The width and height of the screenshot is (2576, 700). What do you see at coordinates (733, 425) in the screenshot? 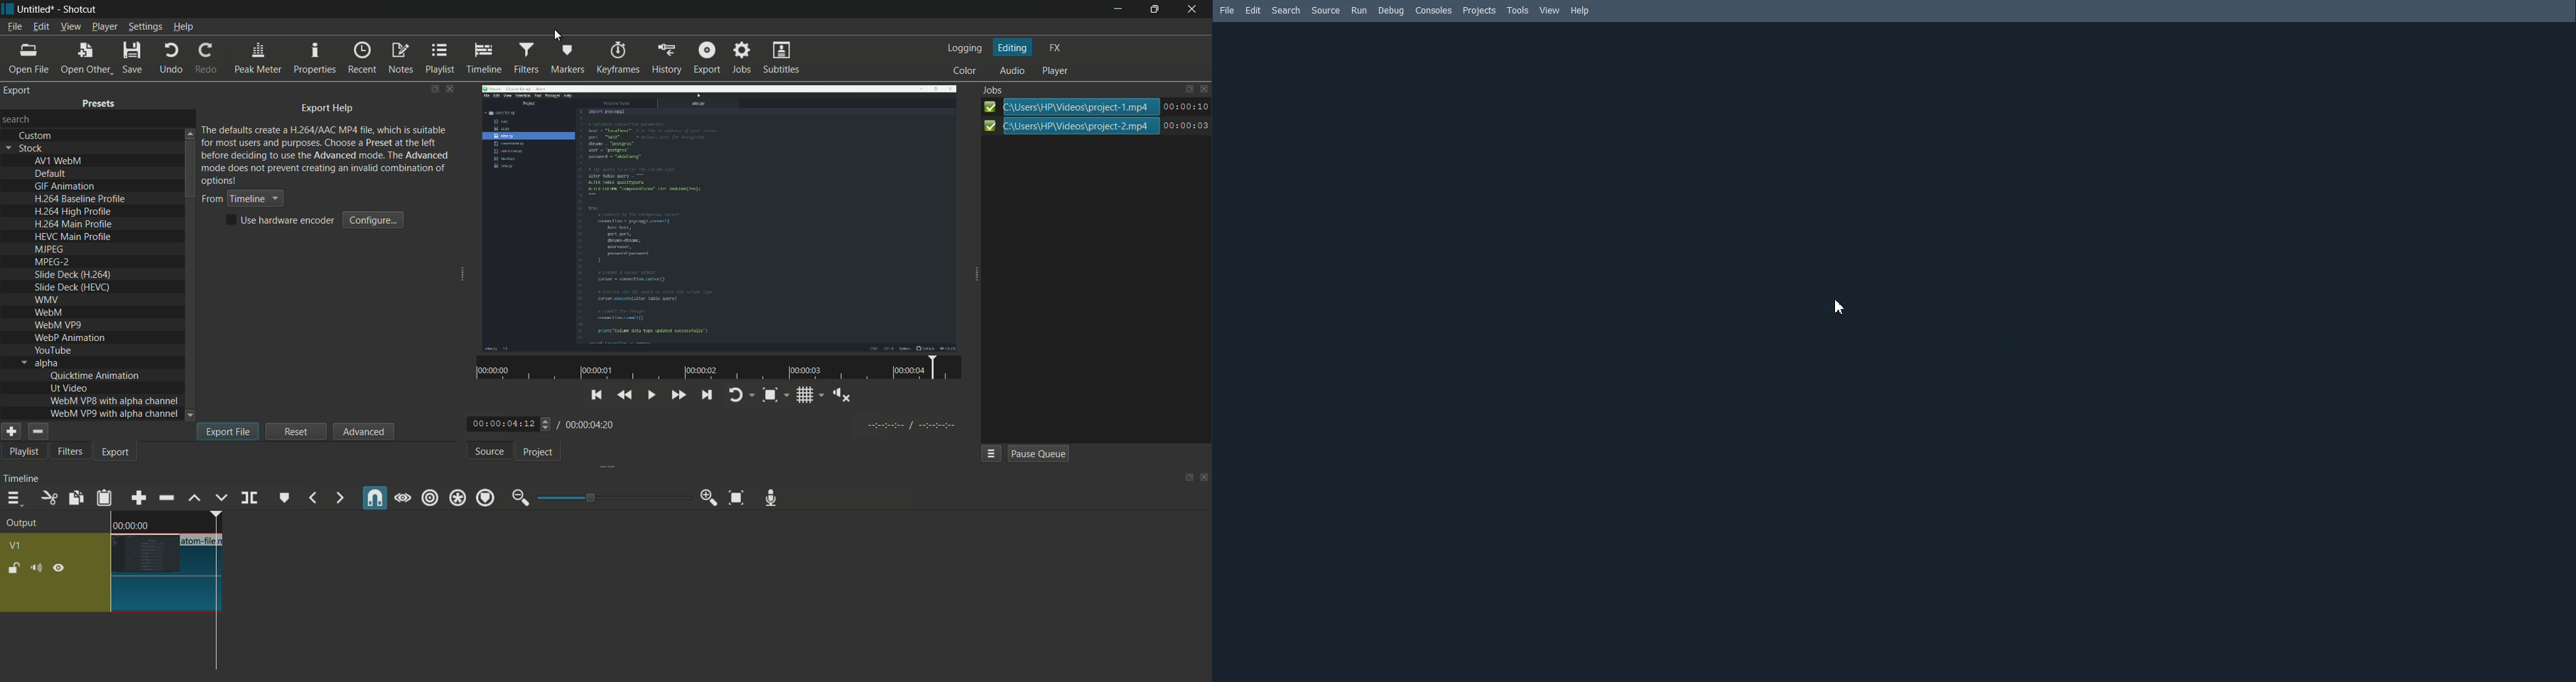
I see `skip to the previous point` at bounding box center [733, 425].